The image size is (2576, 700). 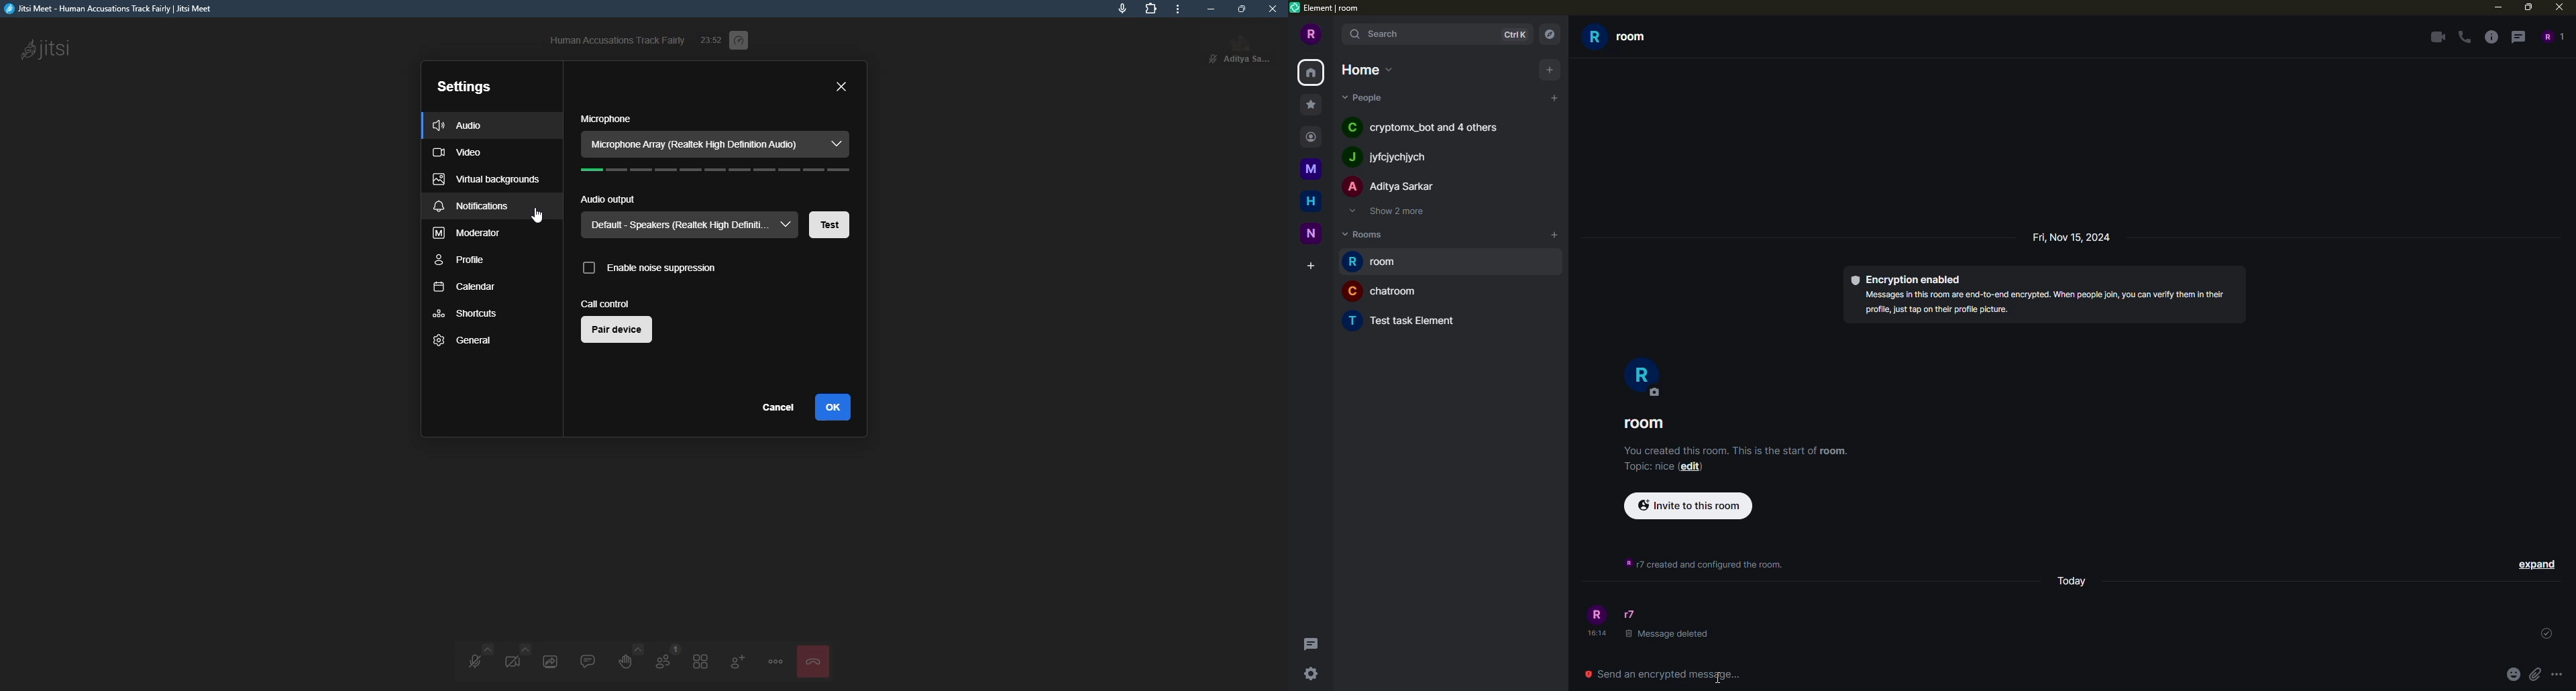 What do you see at coordinates (737, 661) in the screenshot?
I see `invite people` at bounding box center [737, 661].